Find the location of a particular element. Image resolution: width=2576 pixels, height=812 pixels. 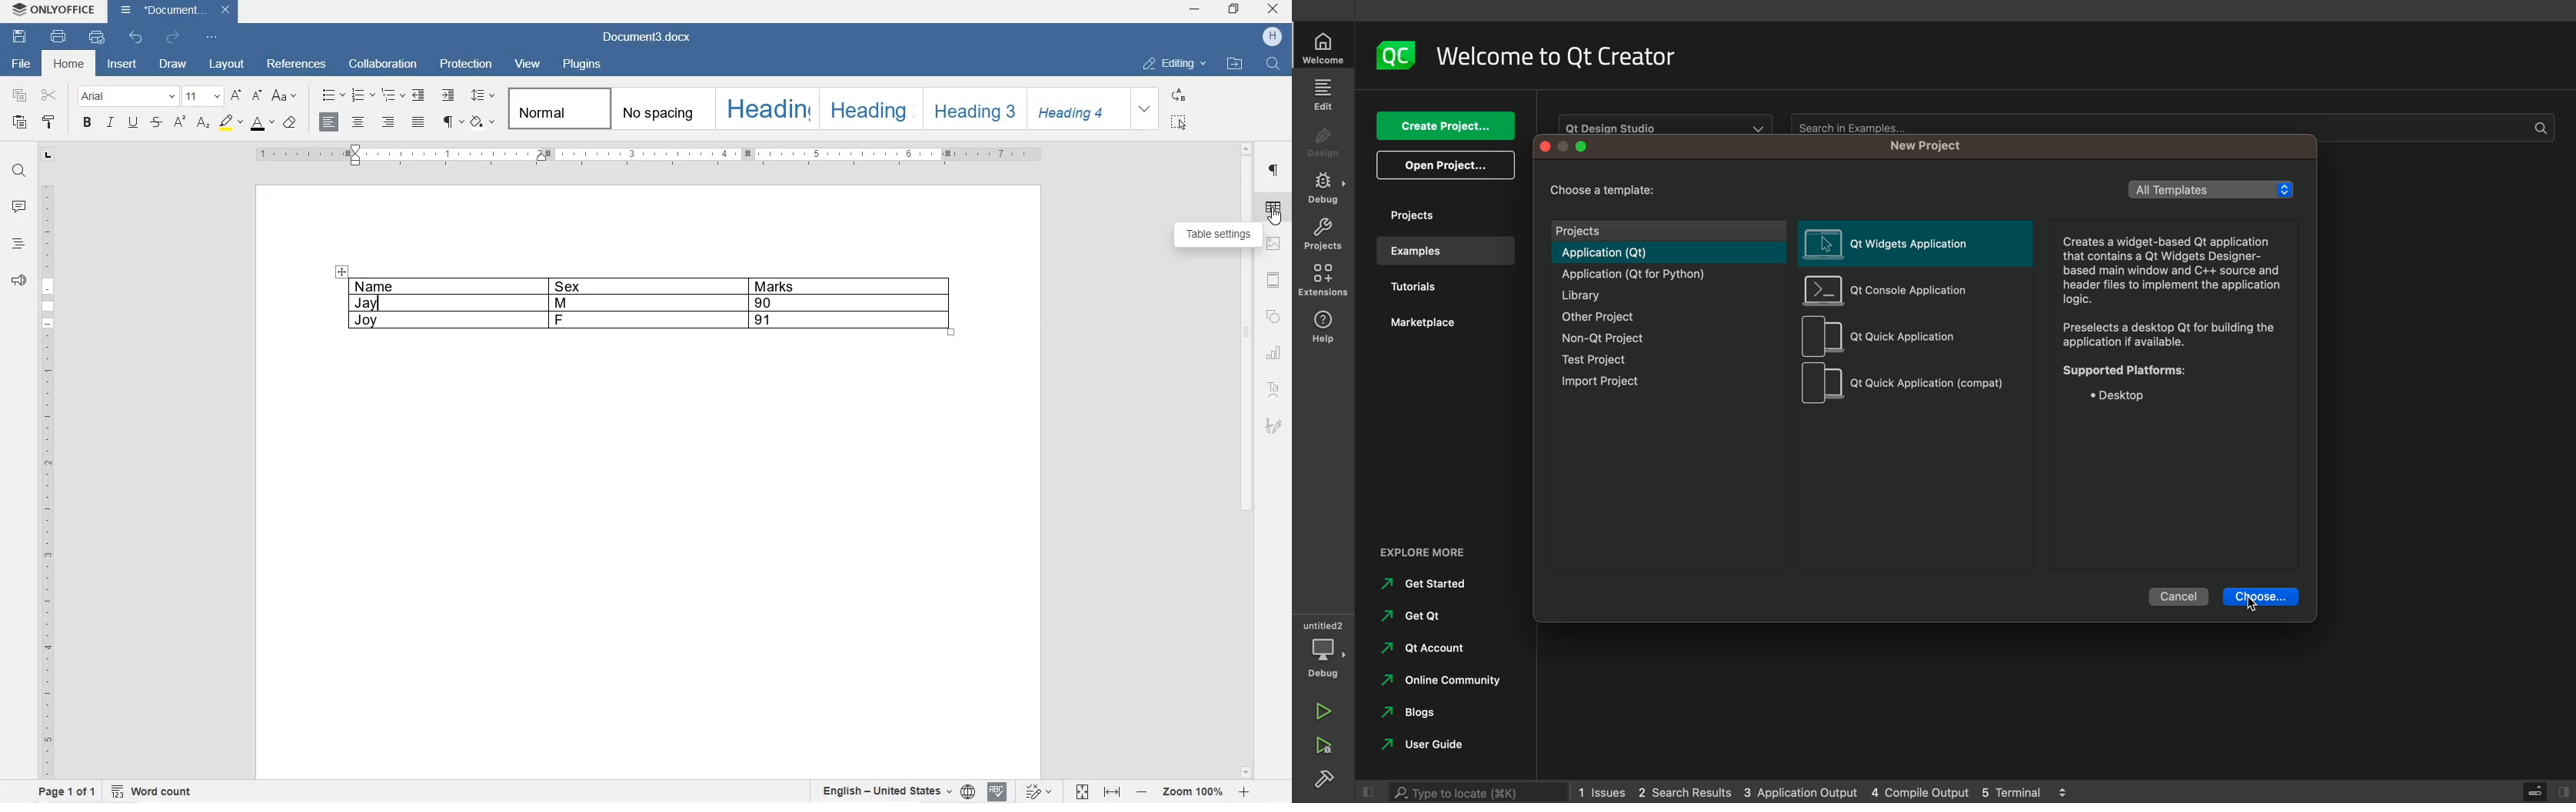

WORD COUNT is located at coordinates (151, 791).